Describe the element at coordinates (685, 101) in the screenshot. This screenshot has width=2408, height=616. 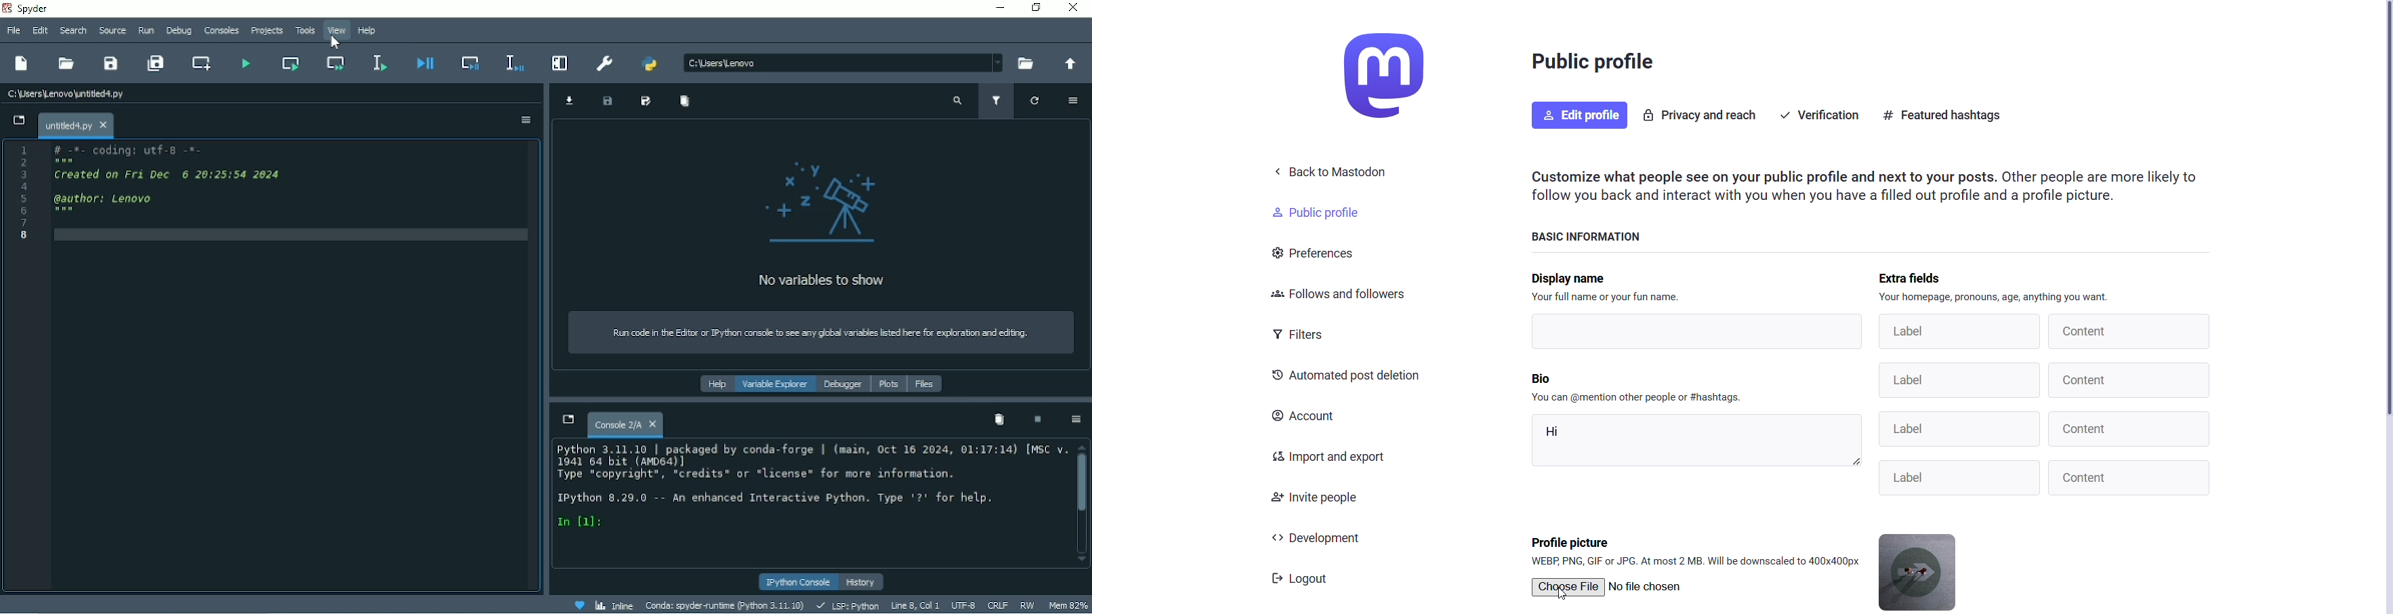
I see `Remove all variables` at that location.